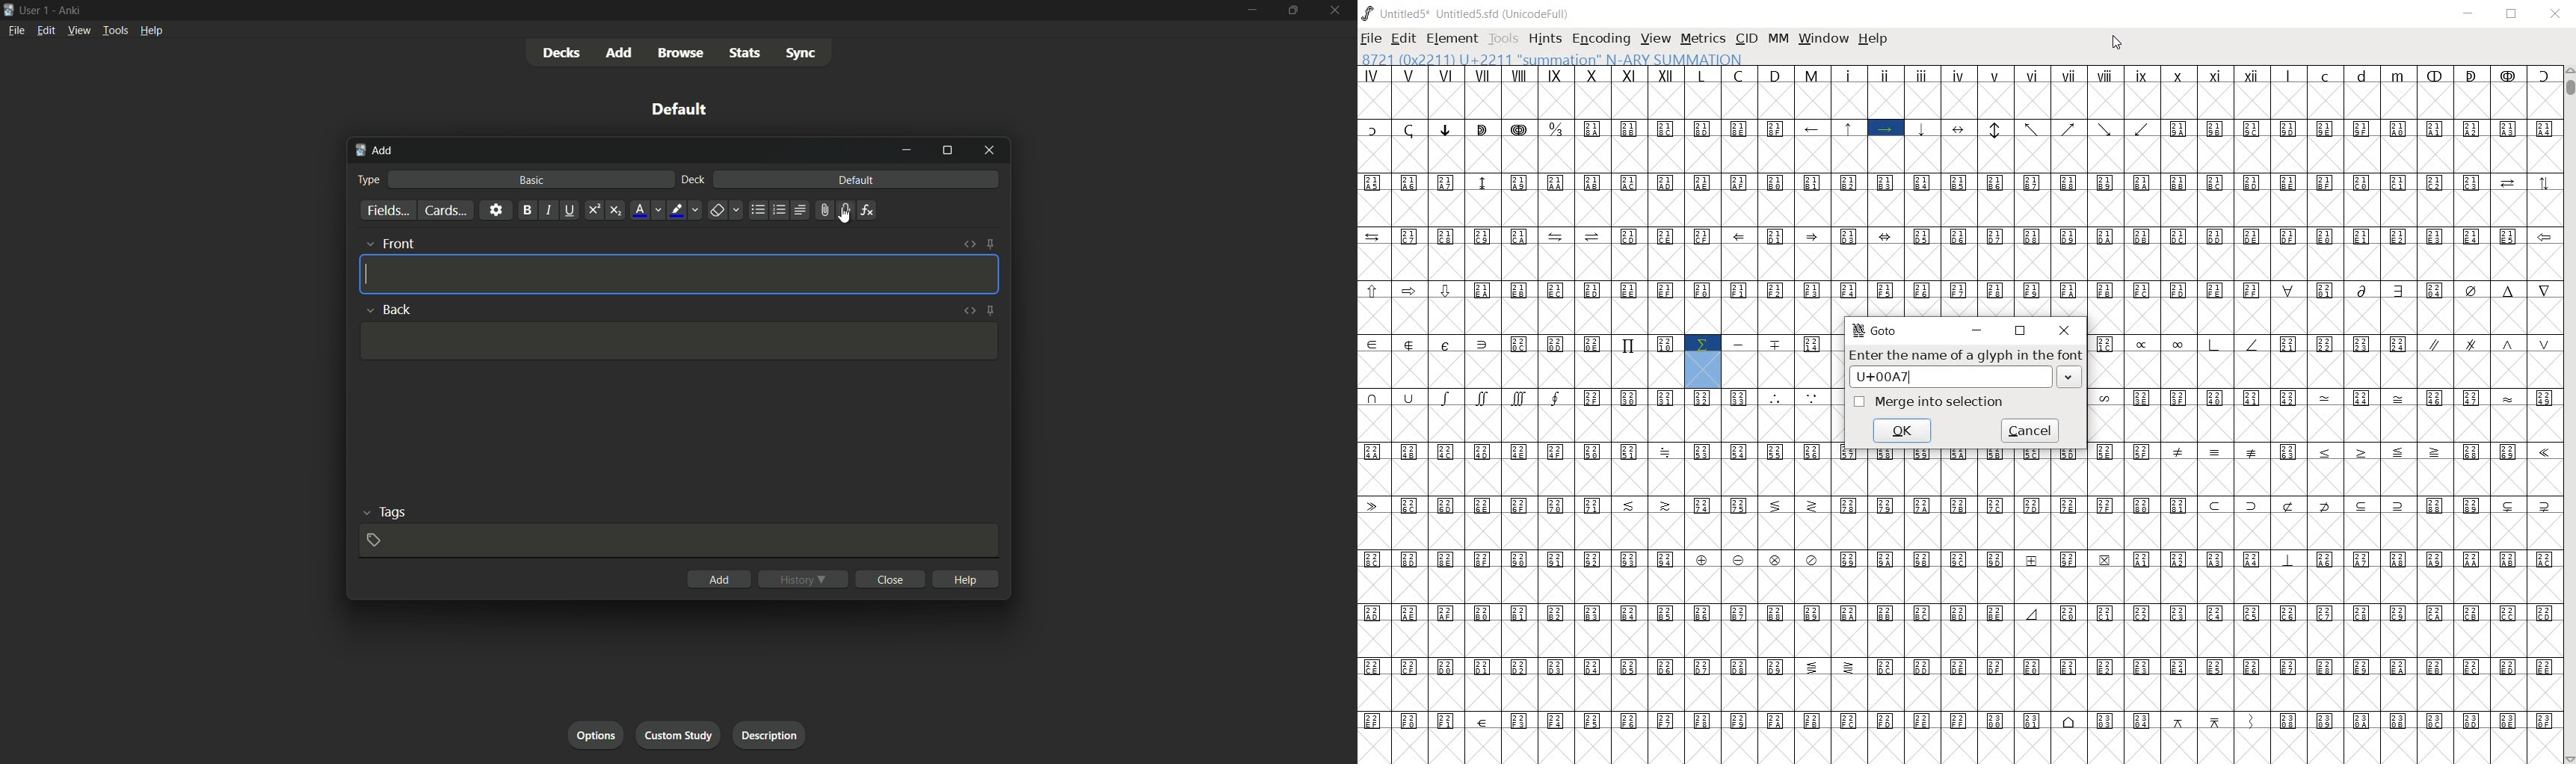 This screenshot has height=784, width=2576. What do you see at coordinates (1959, 531) in the screenshot?
I see `empty cells` at bounding box center [1959, 531].